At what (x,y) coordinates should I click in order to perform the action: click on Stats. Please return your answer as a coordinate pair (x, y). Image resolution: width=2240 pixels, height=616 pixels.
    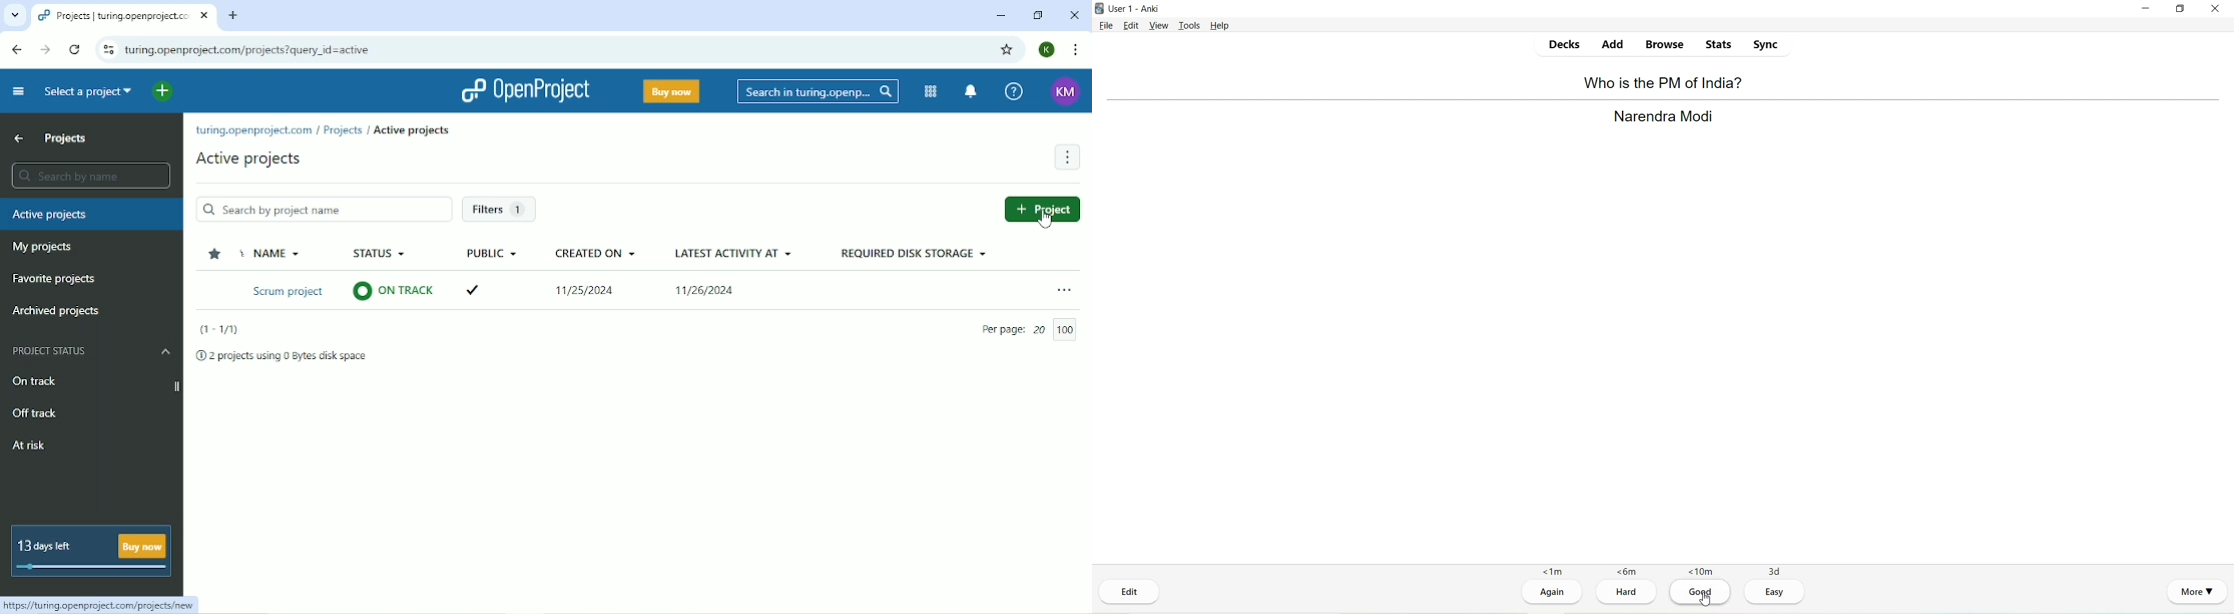
    Looking at the image, I should click on (1719, 46).